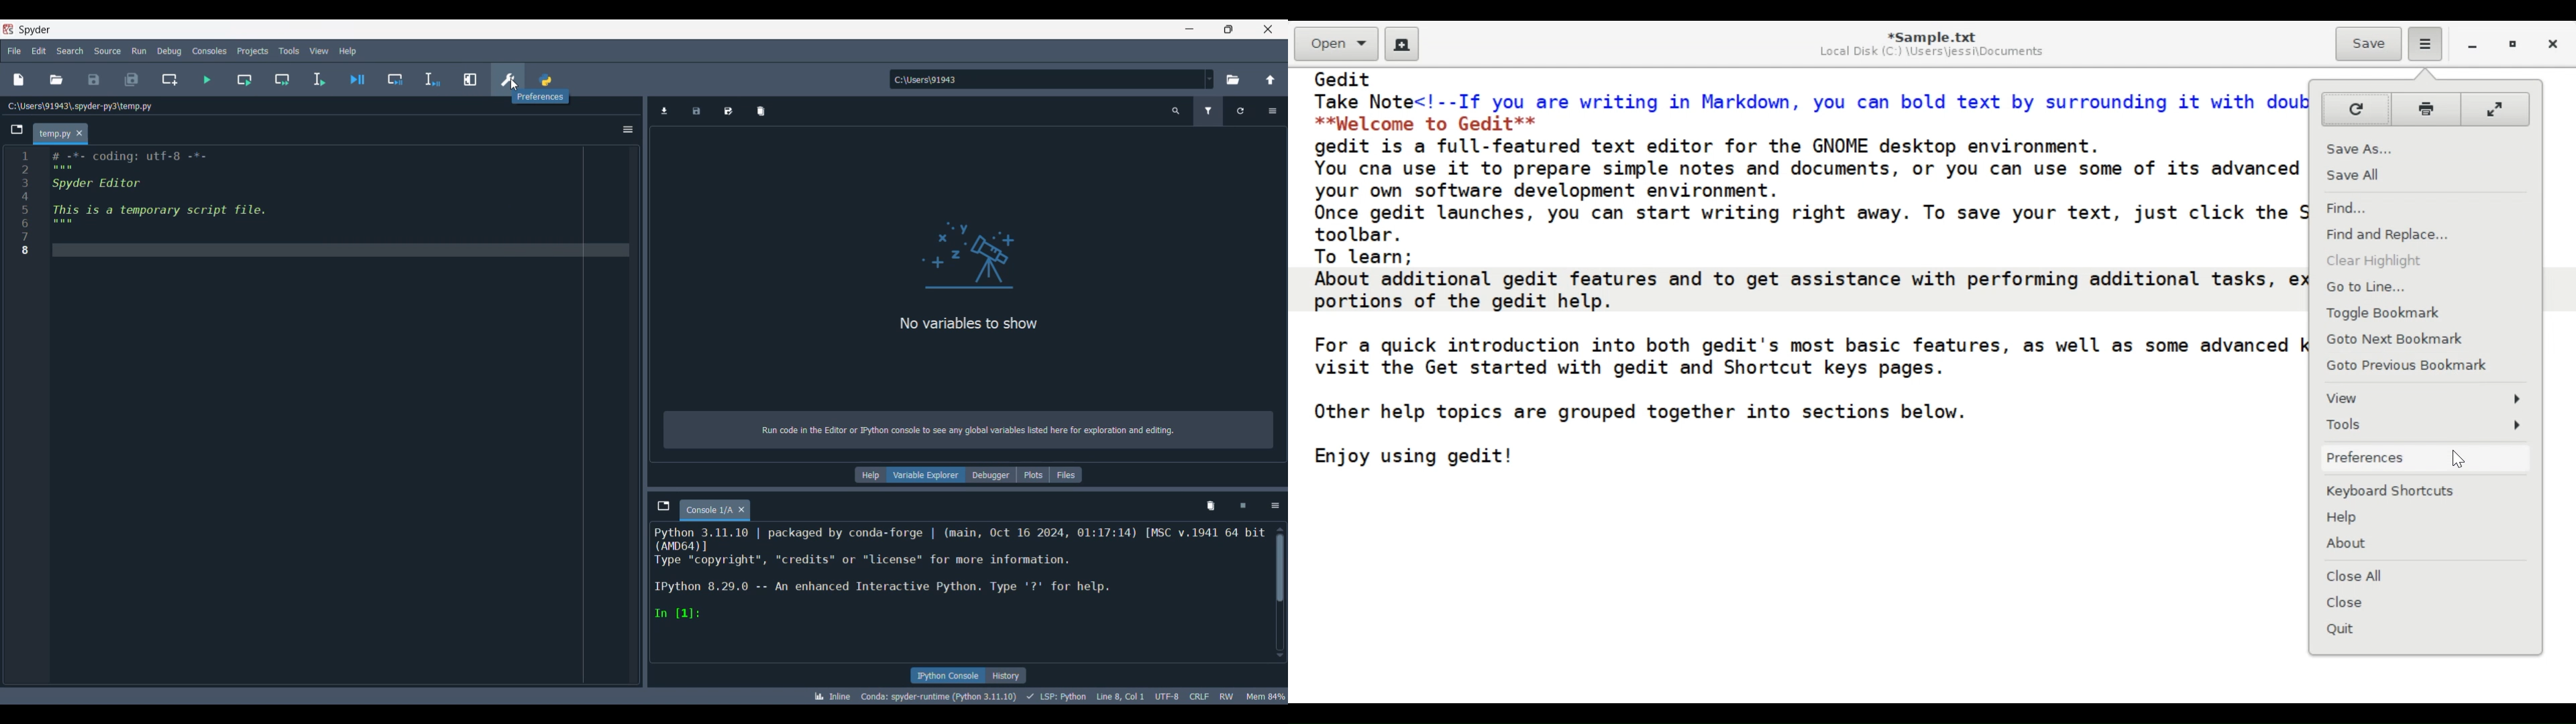 Image resolution: width=2576 pixels, height=728 pixels. I want to click on Debug cell, so click(395, 80).